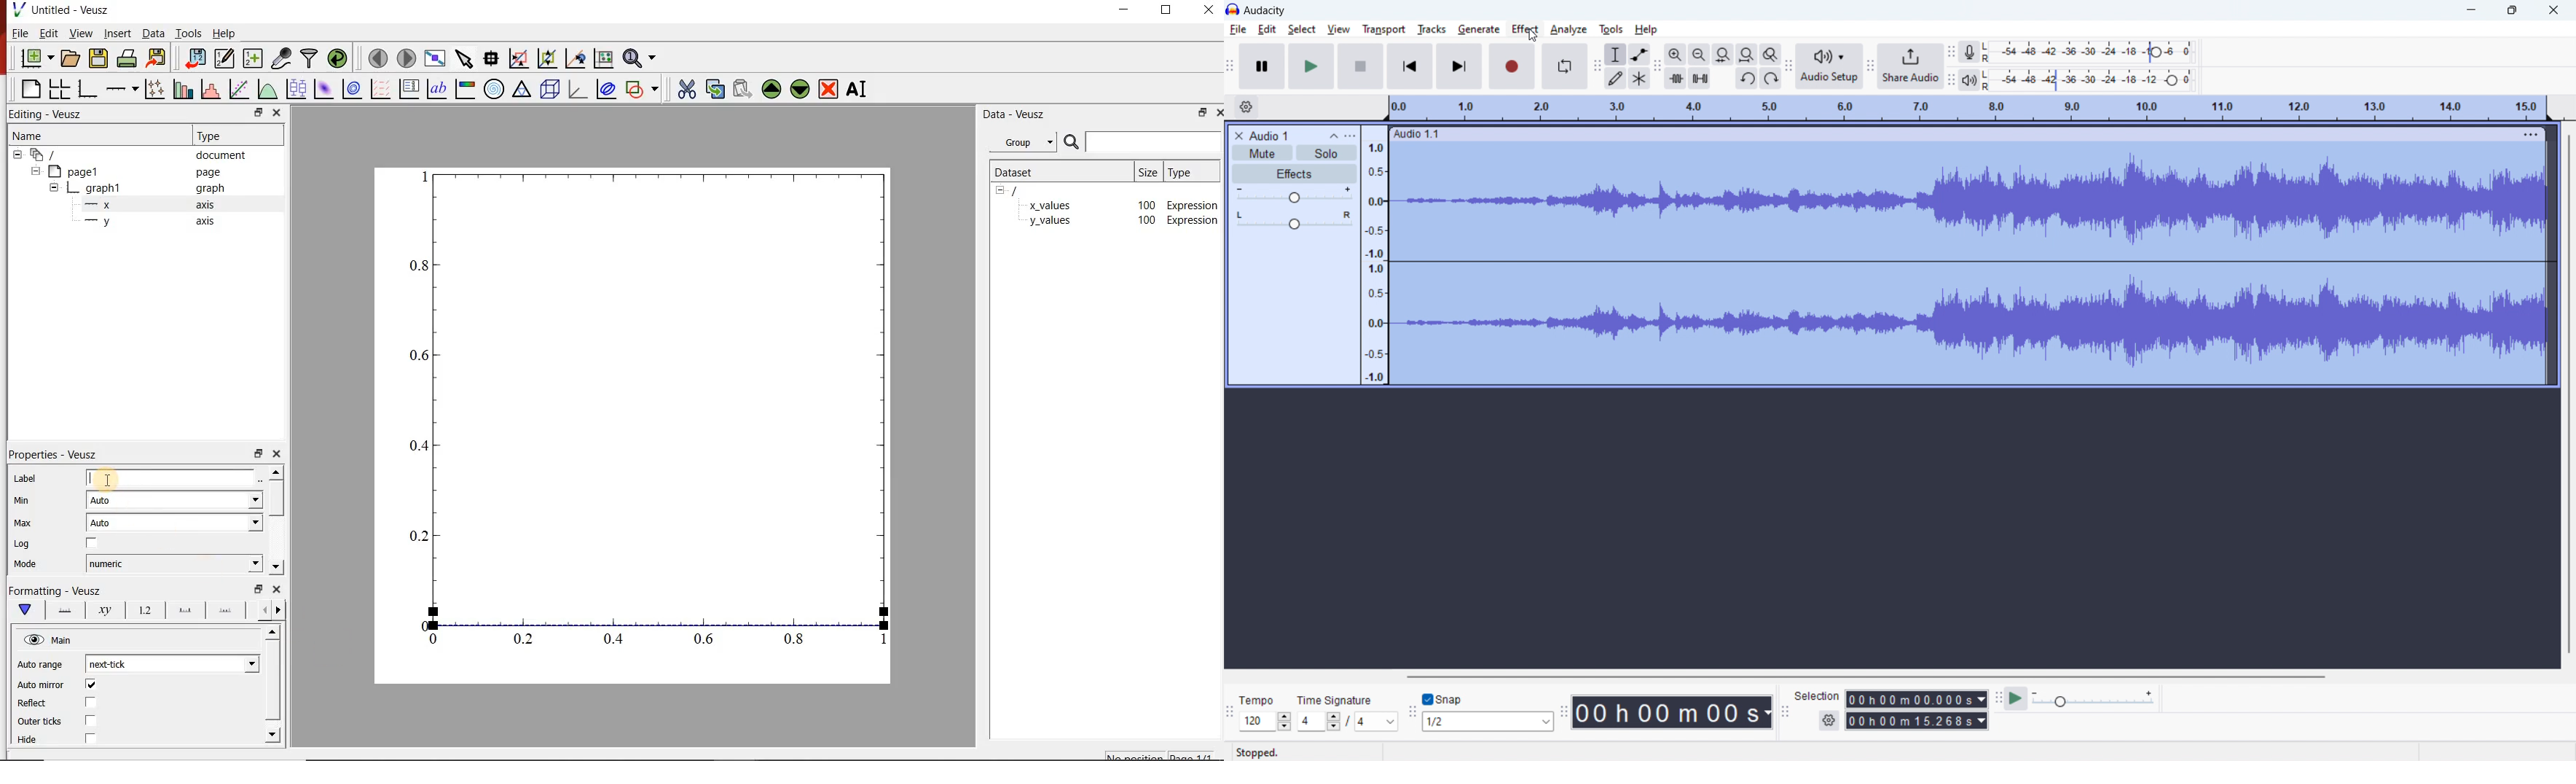  What do you see at coordinates (101, 203) in the screenshot?
I see `—x` at bounding box center [101, 203].